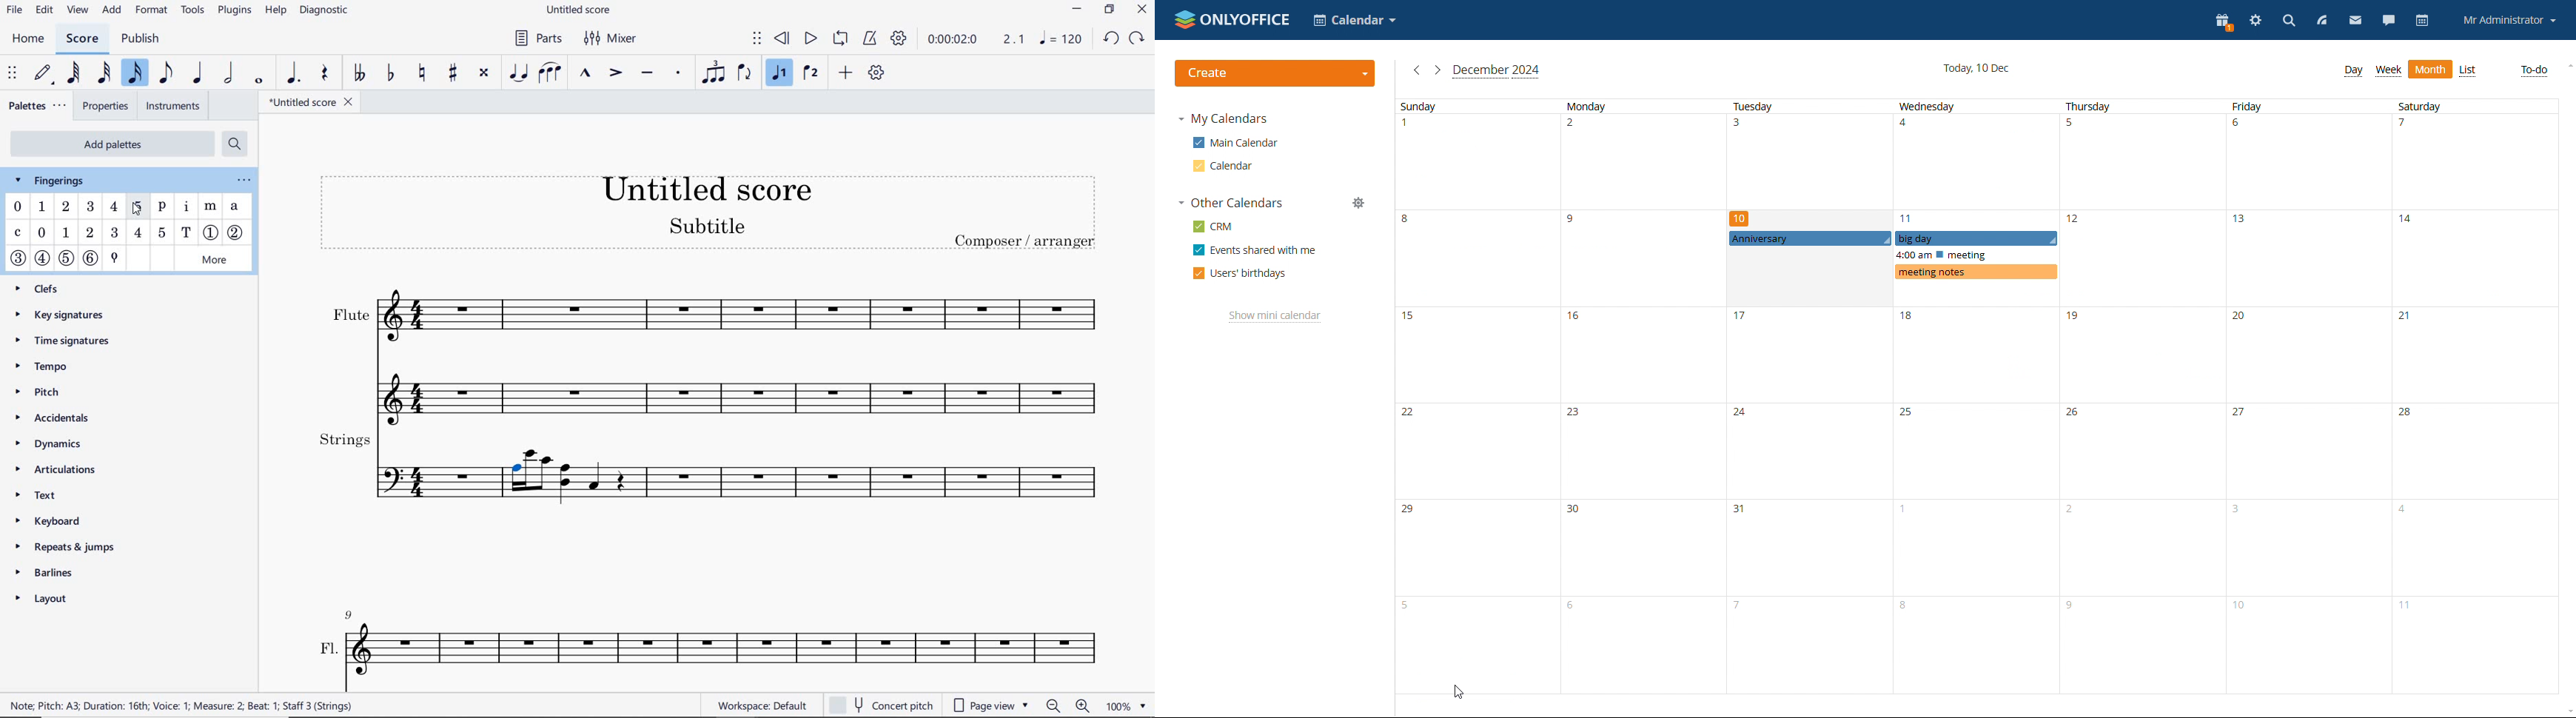 Image resolution: width=2576 pixels, height=728 pixels. Describe the element at coordinates (881, 706) in the screenshot. I see `concert pitch` at that location.